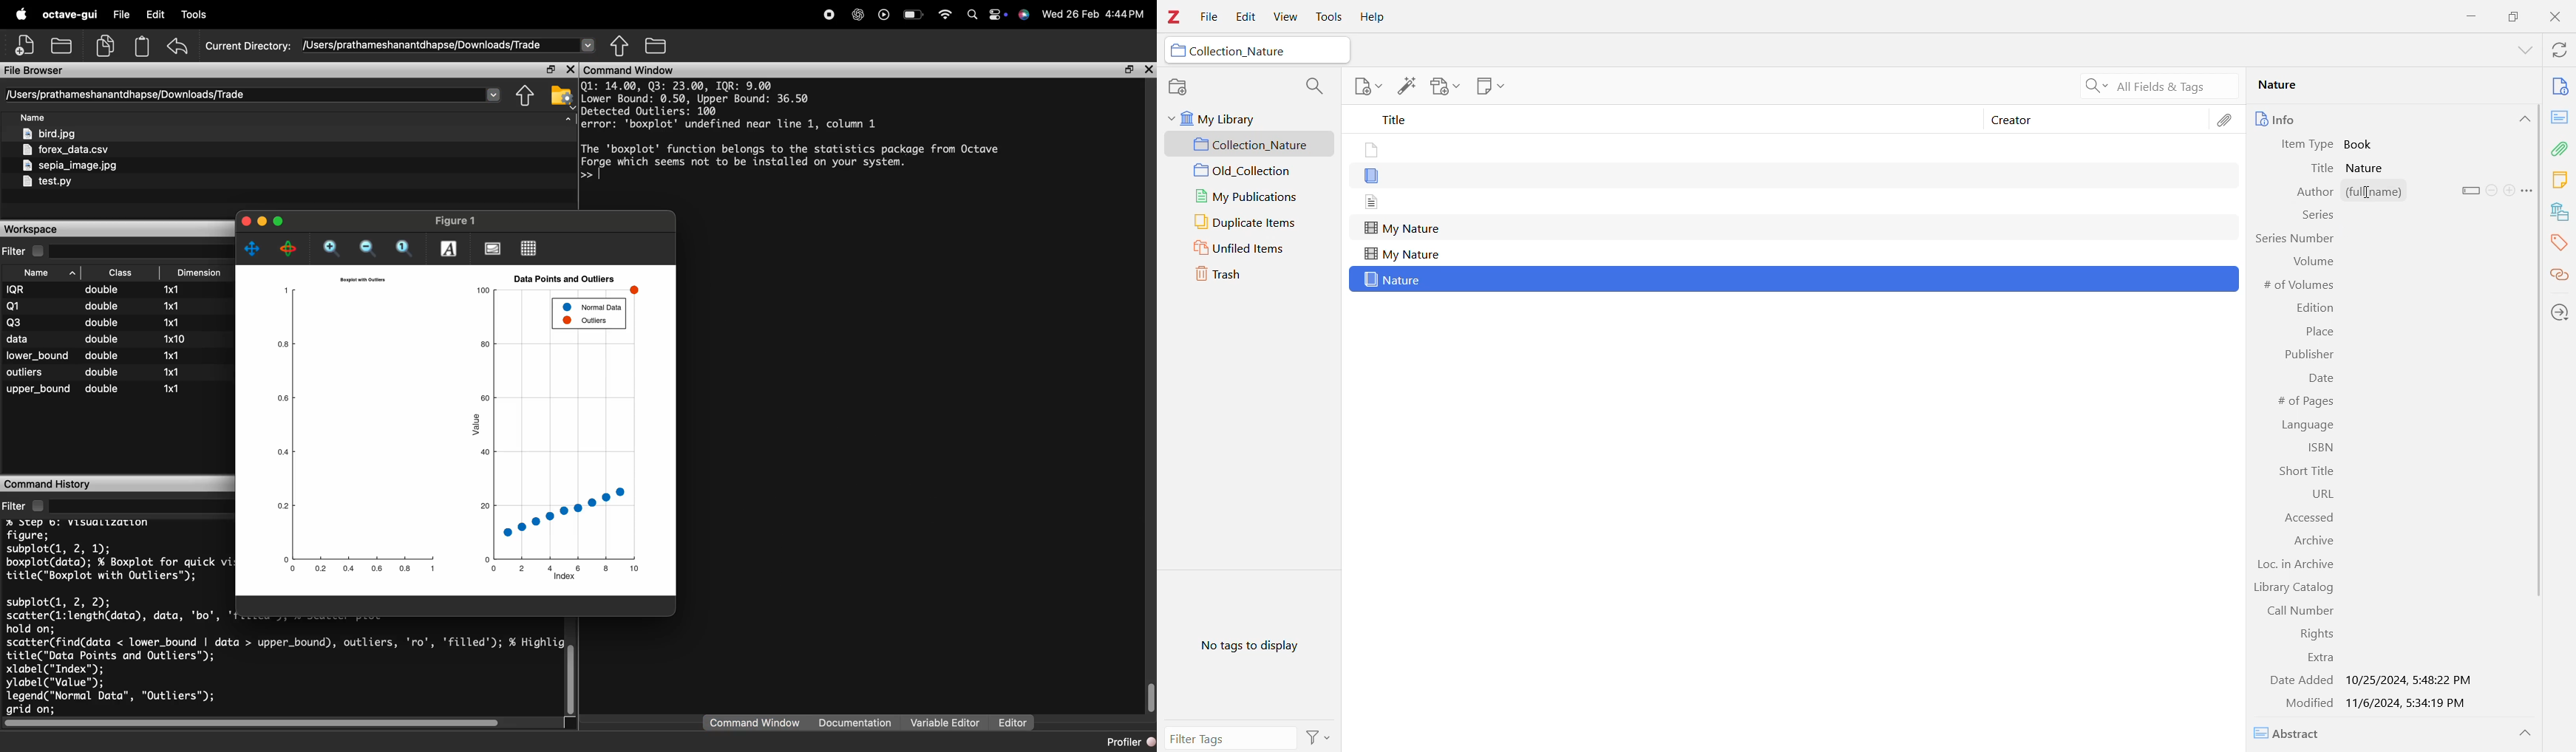 The image size is (2576, 756). What do you see at coordinates (2559, 181) in the screenshot?
I see `Notes` at bounding box center [2559, 181].